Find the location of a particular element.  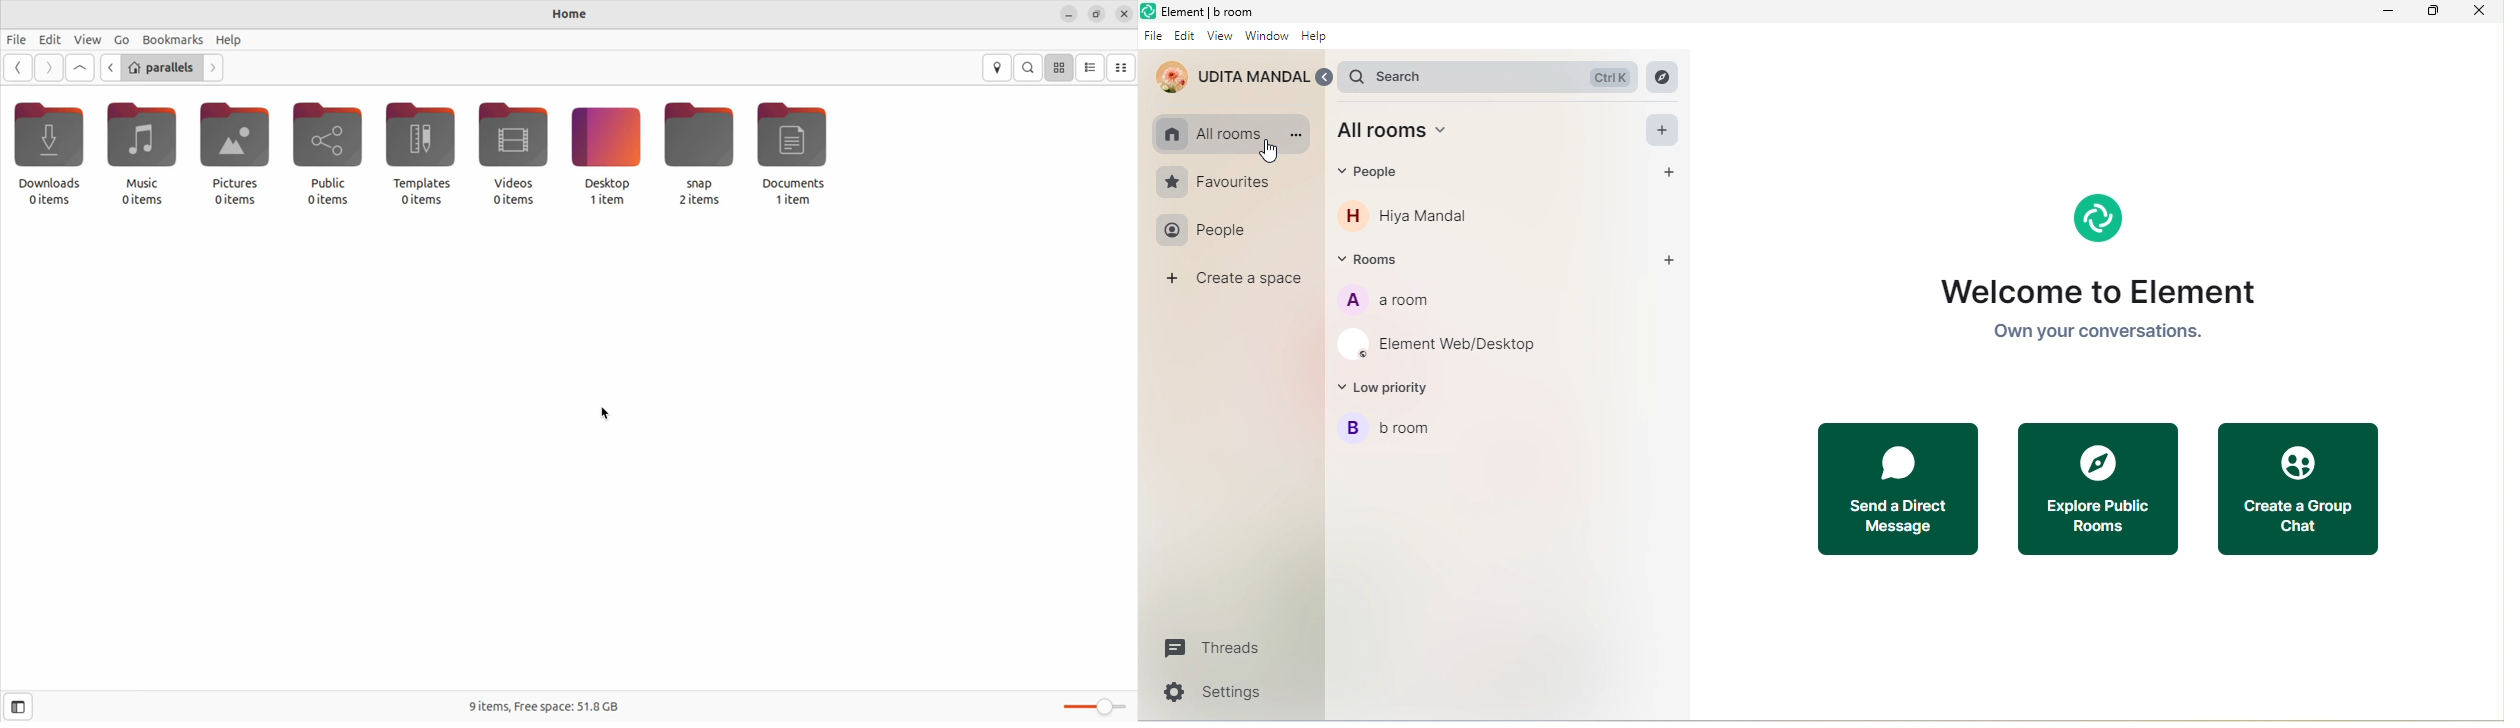

minimize is located at coordinates (2386, 11).